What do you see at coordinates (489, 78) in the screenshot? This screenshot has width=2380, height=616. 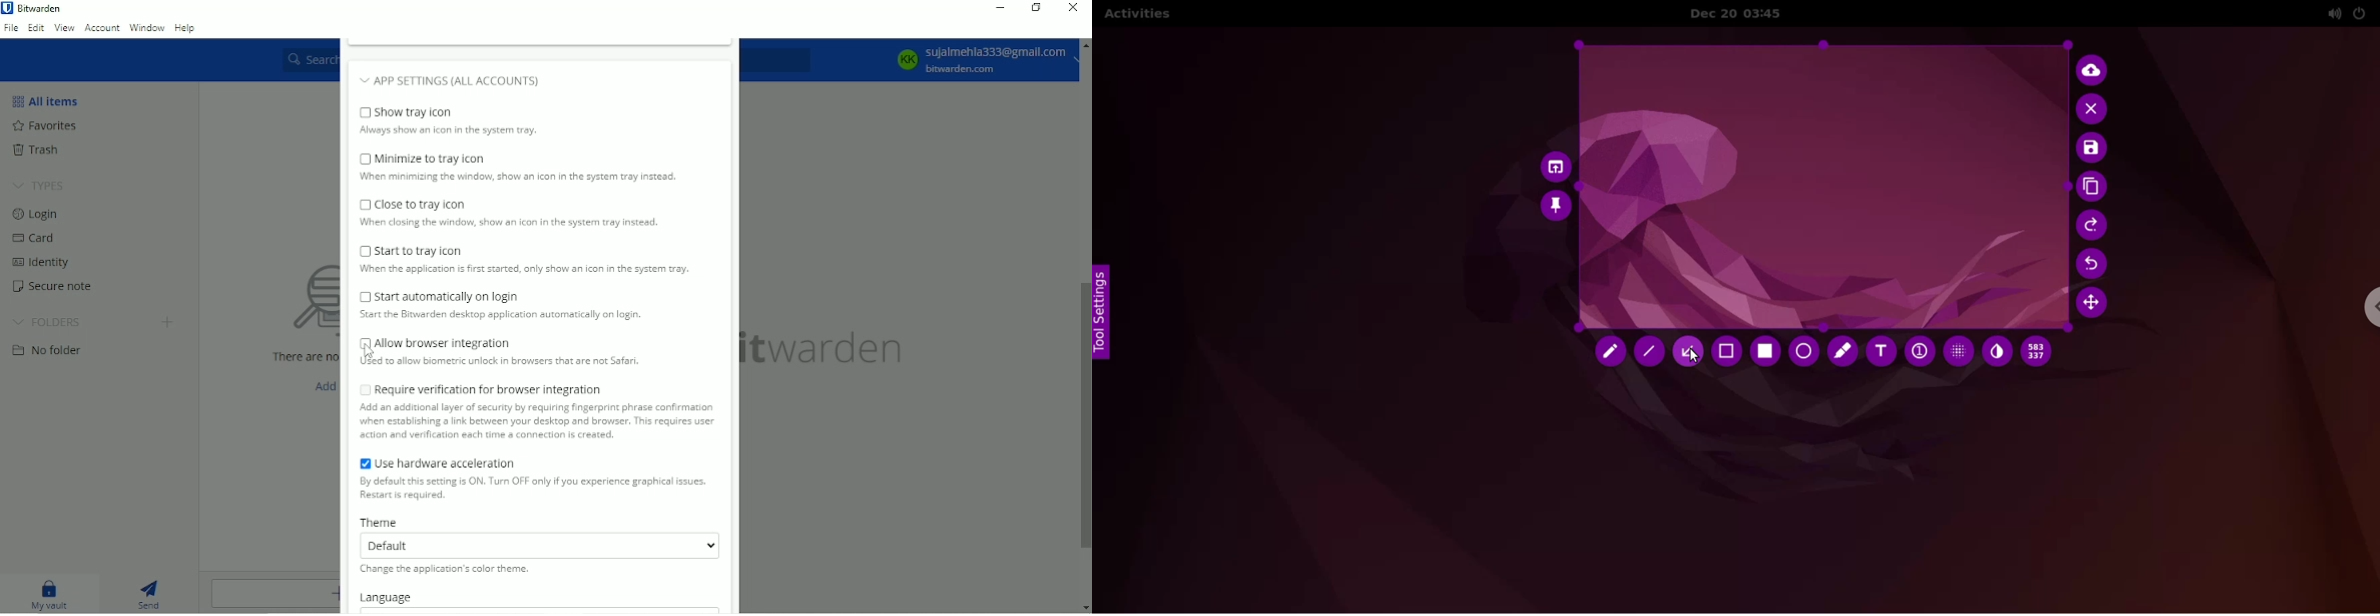 I see `App settings (all accounts)` at bounding box center [489, 78].